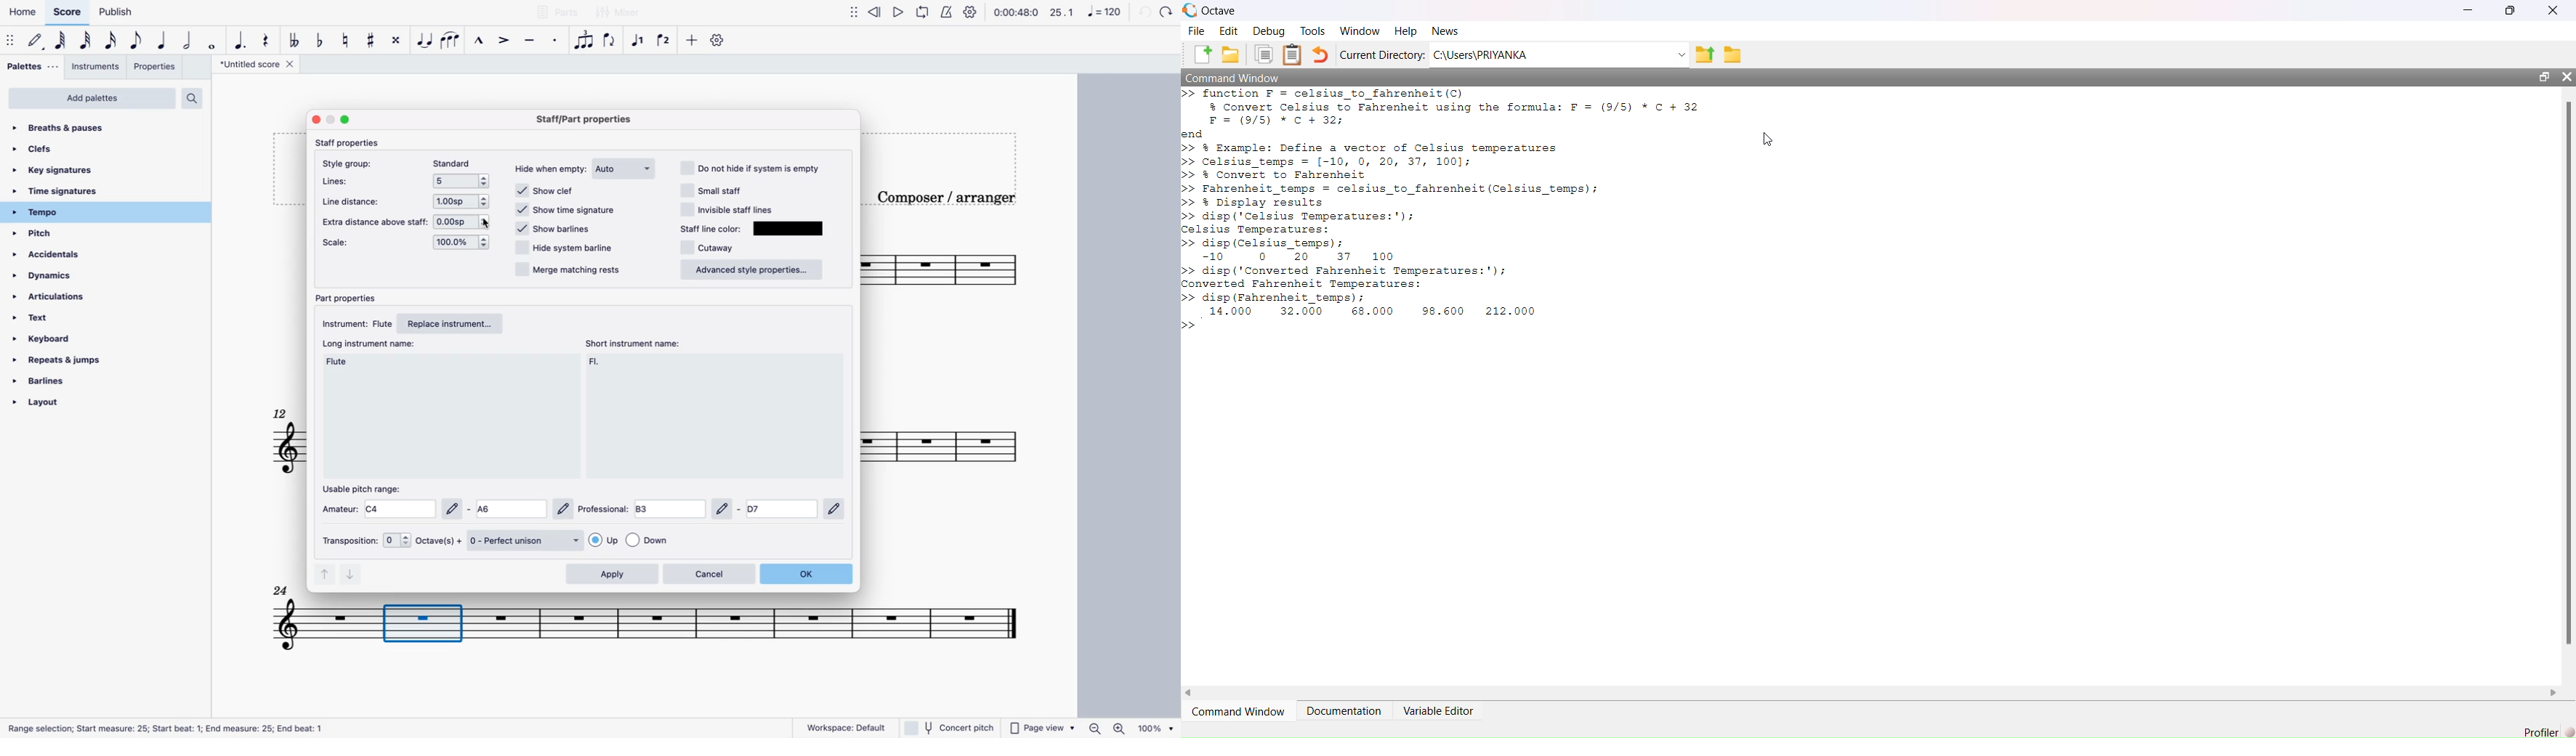  Describe the element at coordinates (1121, 727) in the screenshot. I see `Zoom in` at that location.